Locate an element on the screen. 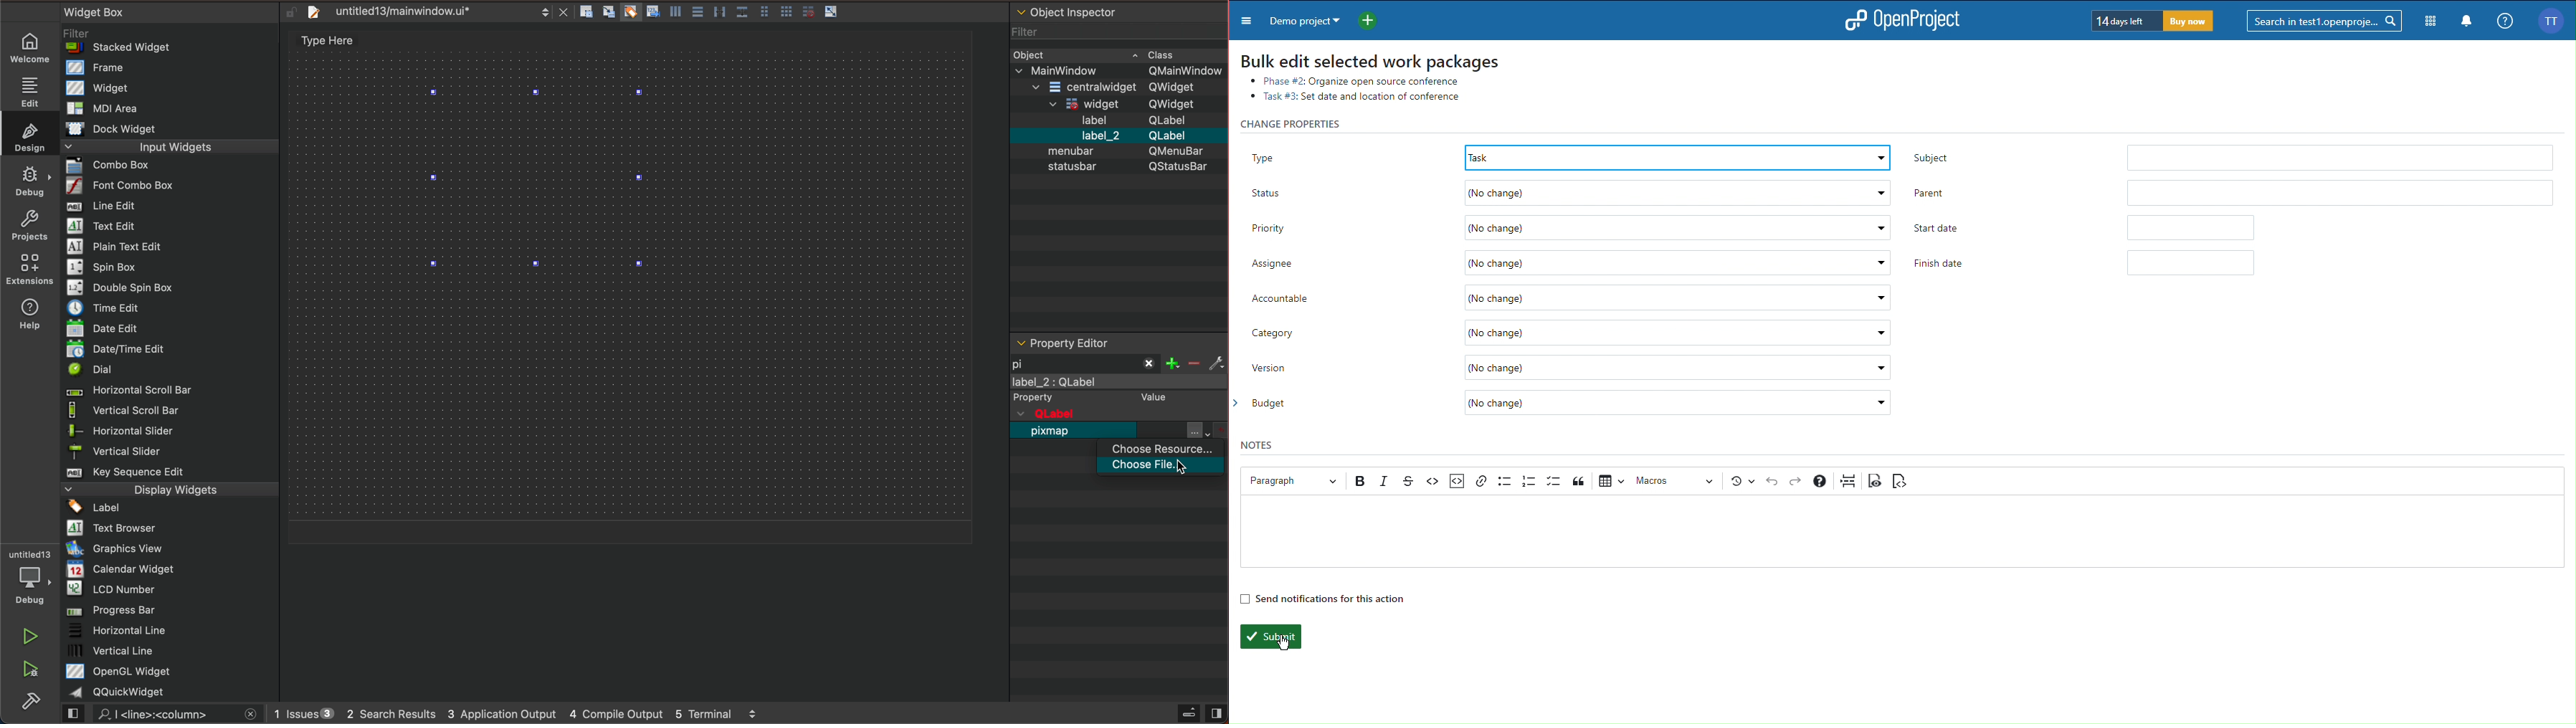 The width and height of the screenshot is (2576, 728). Italic is located at coordinates (1385, 481).